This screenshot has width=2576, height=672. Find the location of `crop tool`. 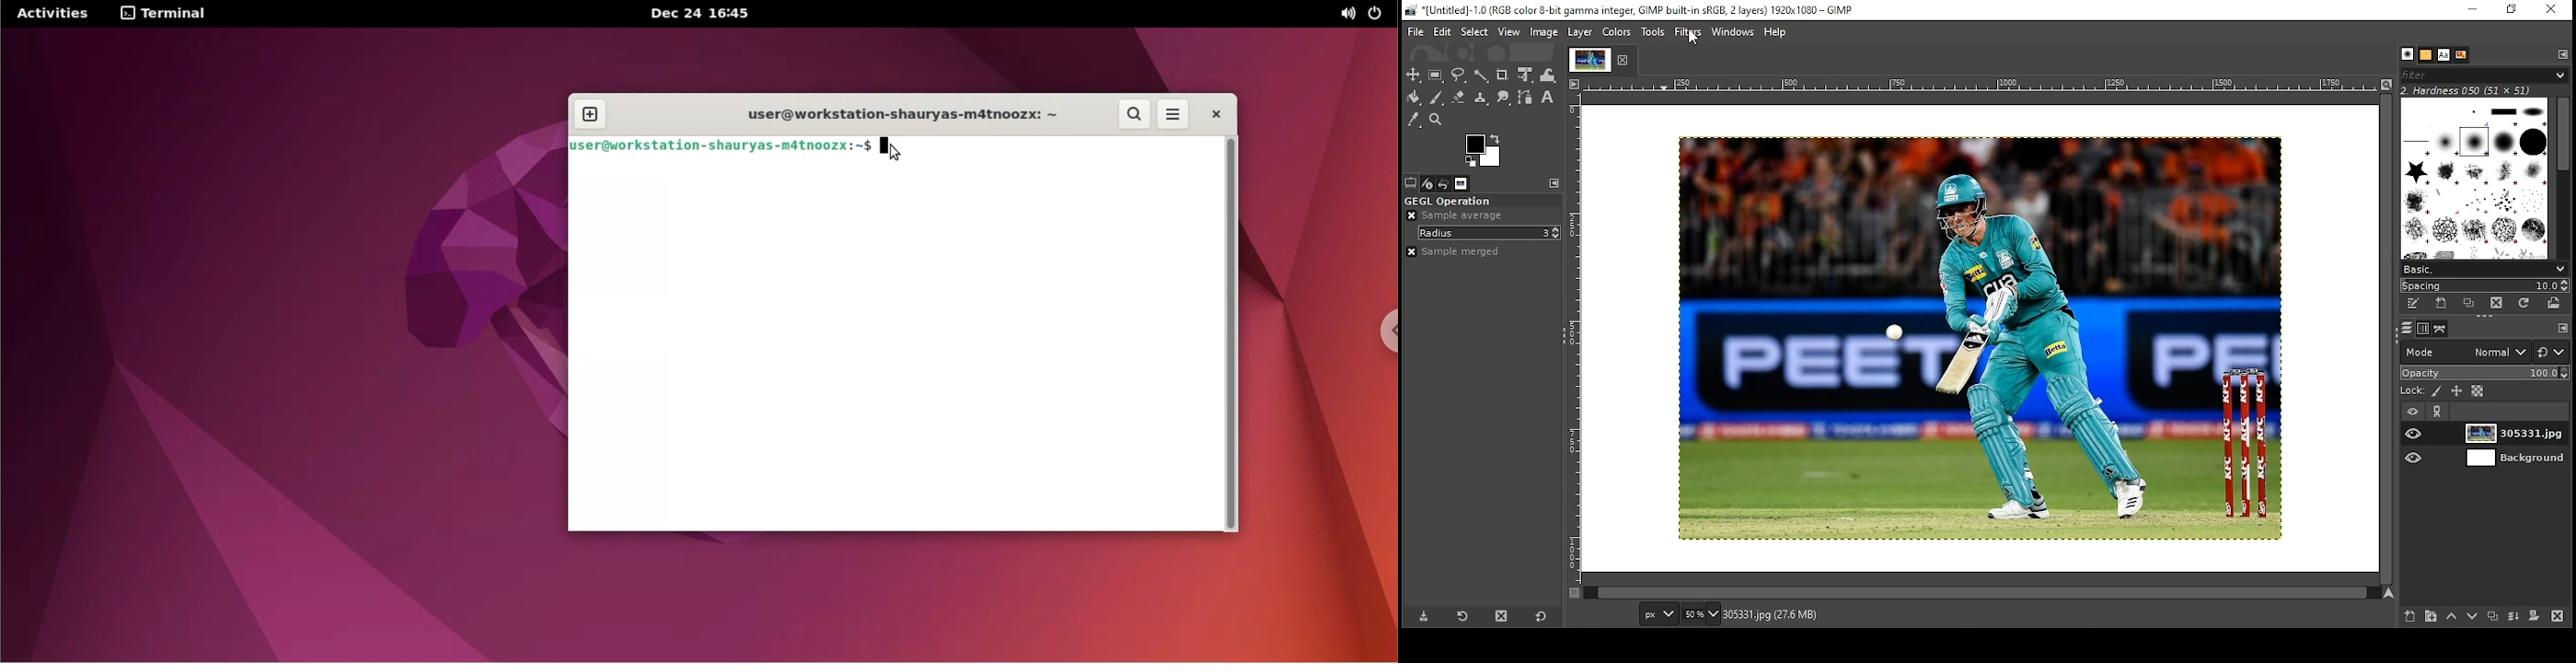

crop tool is located at coordinates (1503, 76).